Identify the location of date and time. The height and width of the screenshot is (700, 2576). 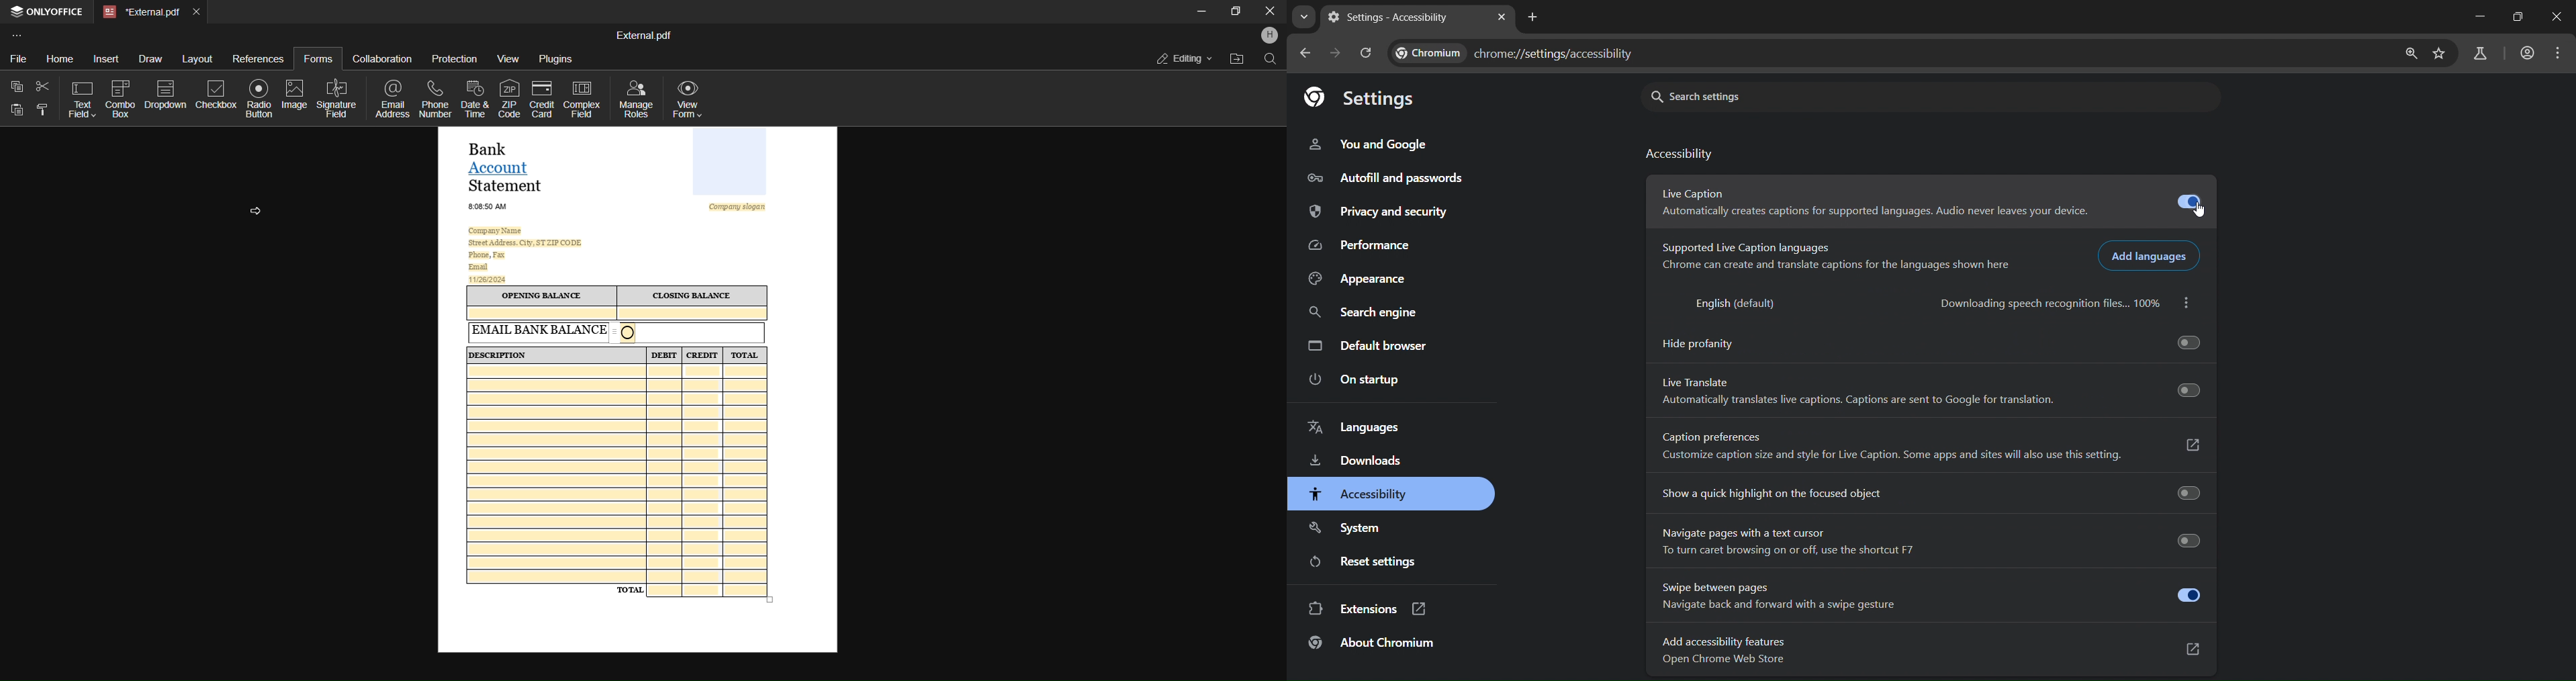
(475, 98).